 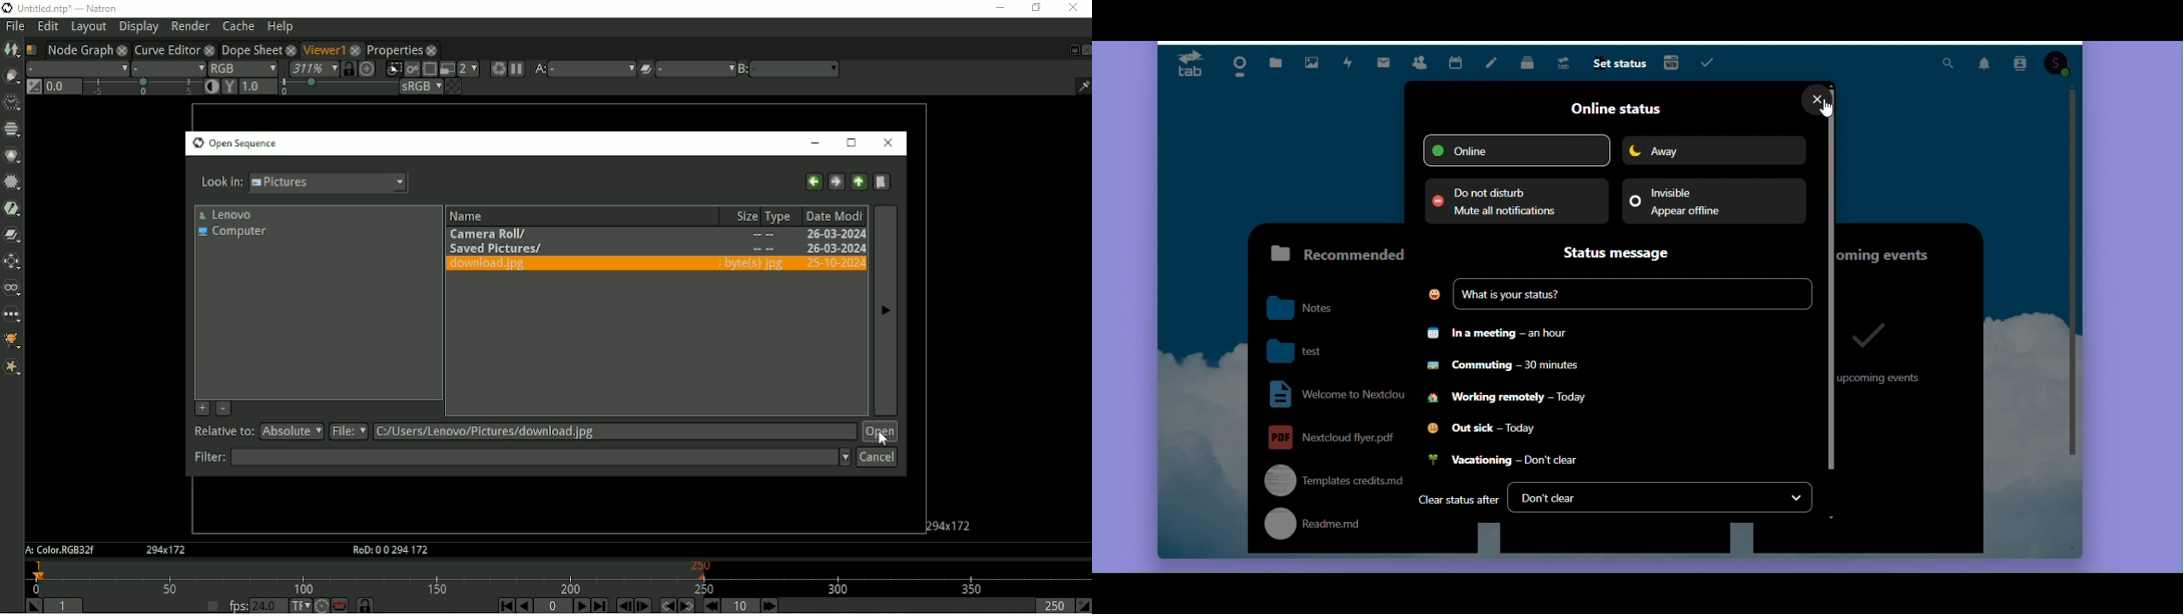 What do you see at coordinates (1517, 150) in the screenshot?
I see `Online` at bounding box center [1517, 150].